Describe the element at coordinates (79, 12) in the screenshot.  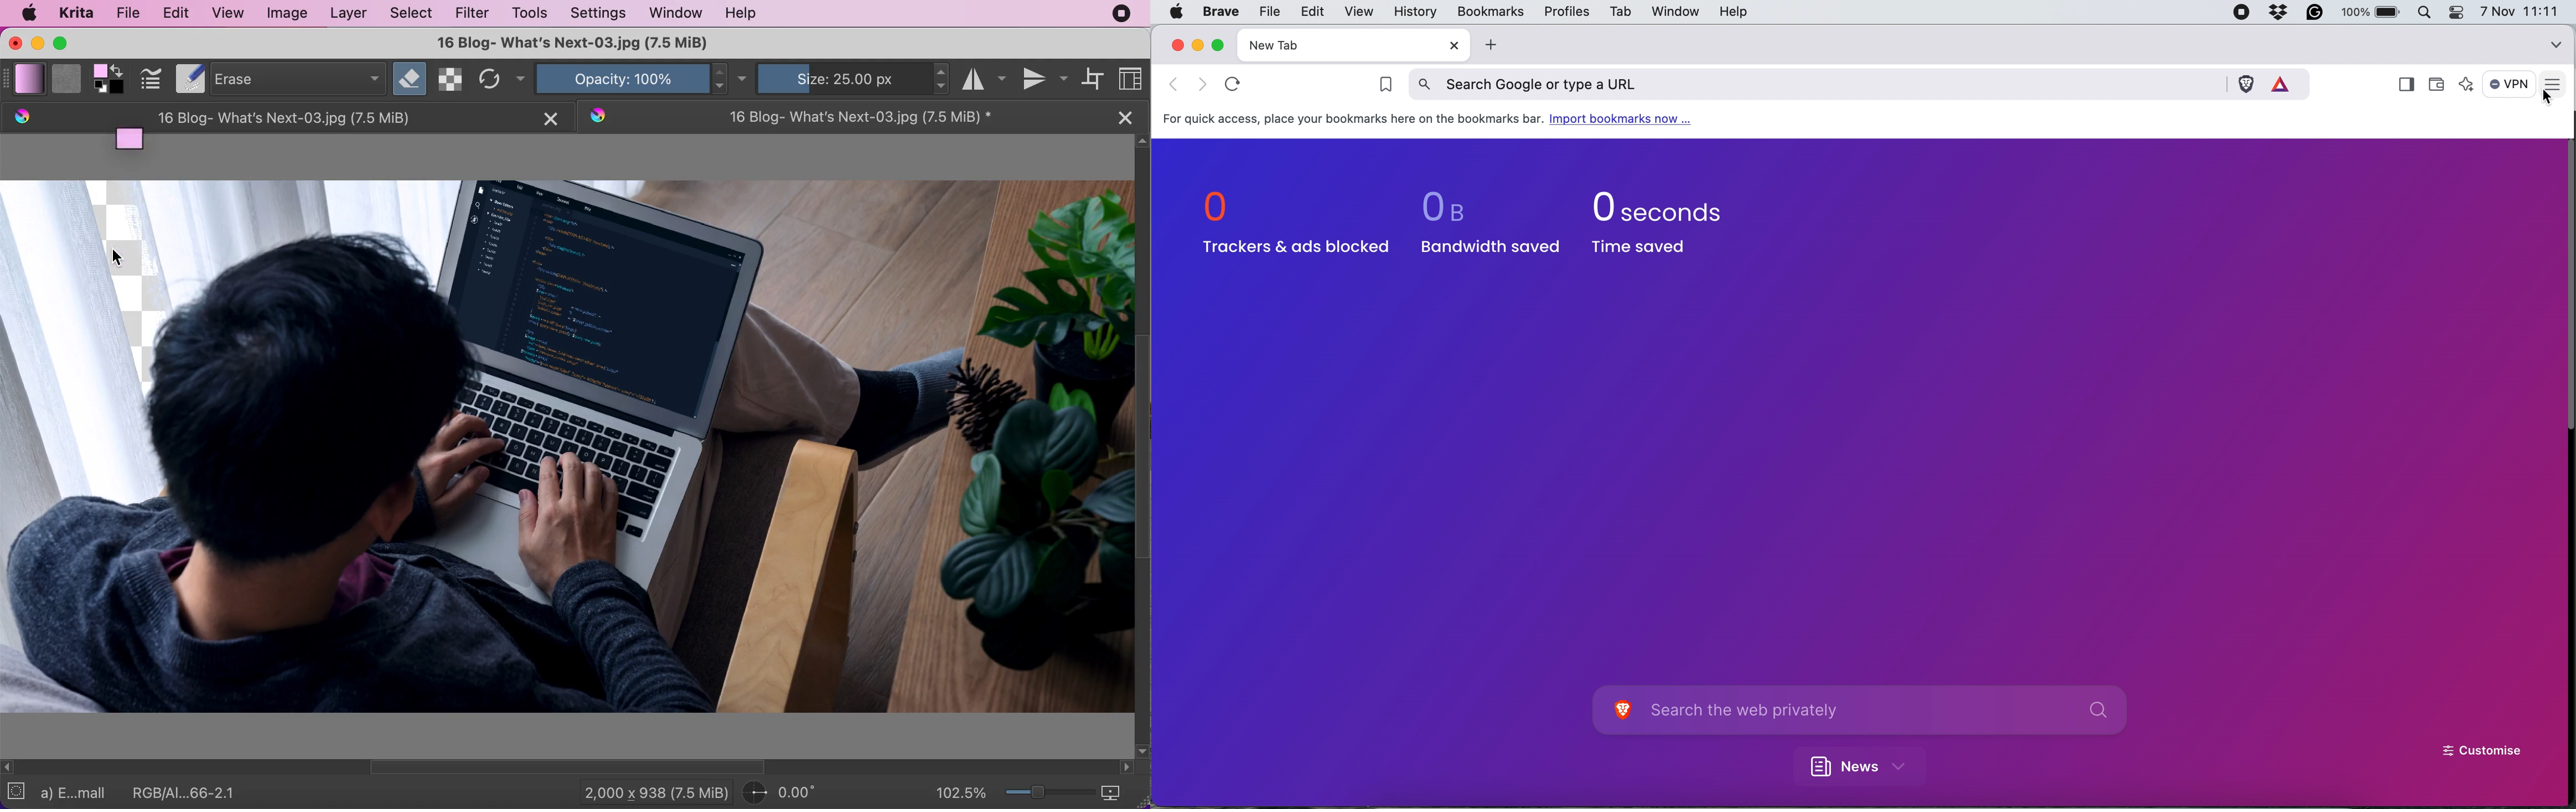
I see `krita` at that location.